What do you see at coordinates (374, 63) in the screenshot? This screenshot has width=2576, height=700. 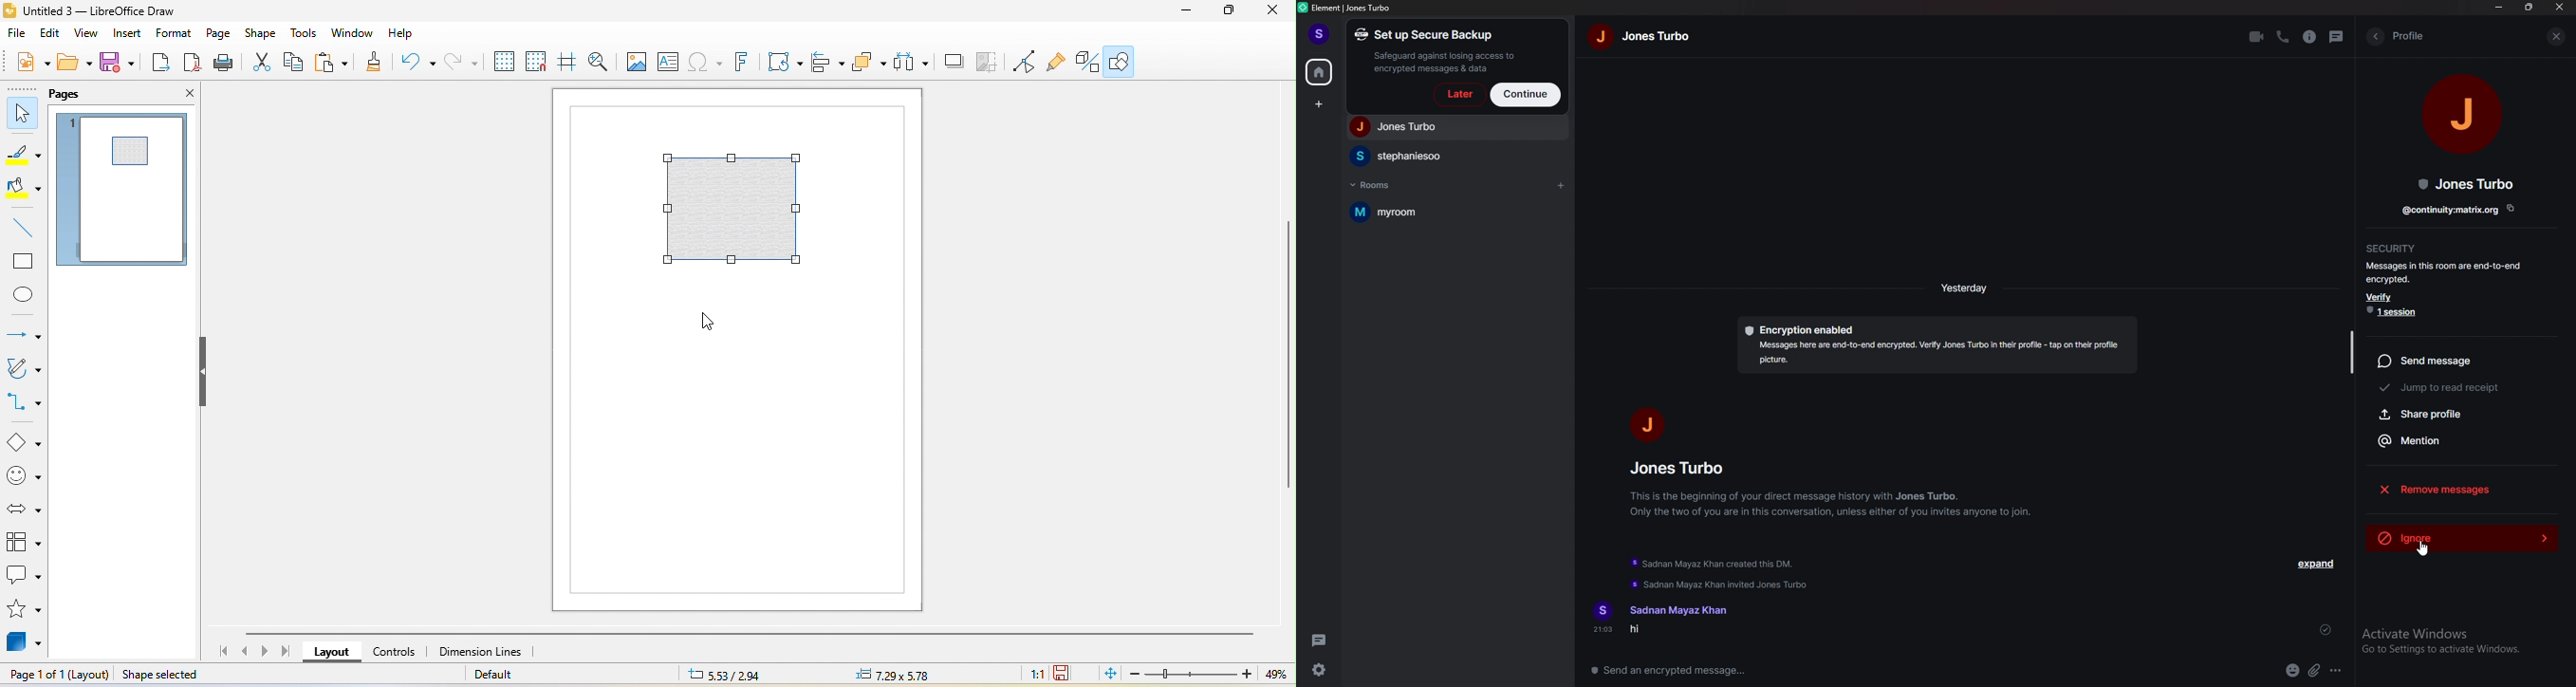 I see `clone formatting` at bounding box center [374, 63].